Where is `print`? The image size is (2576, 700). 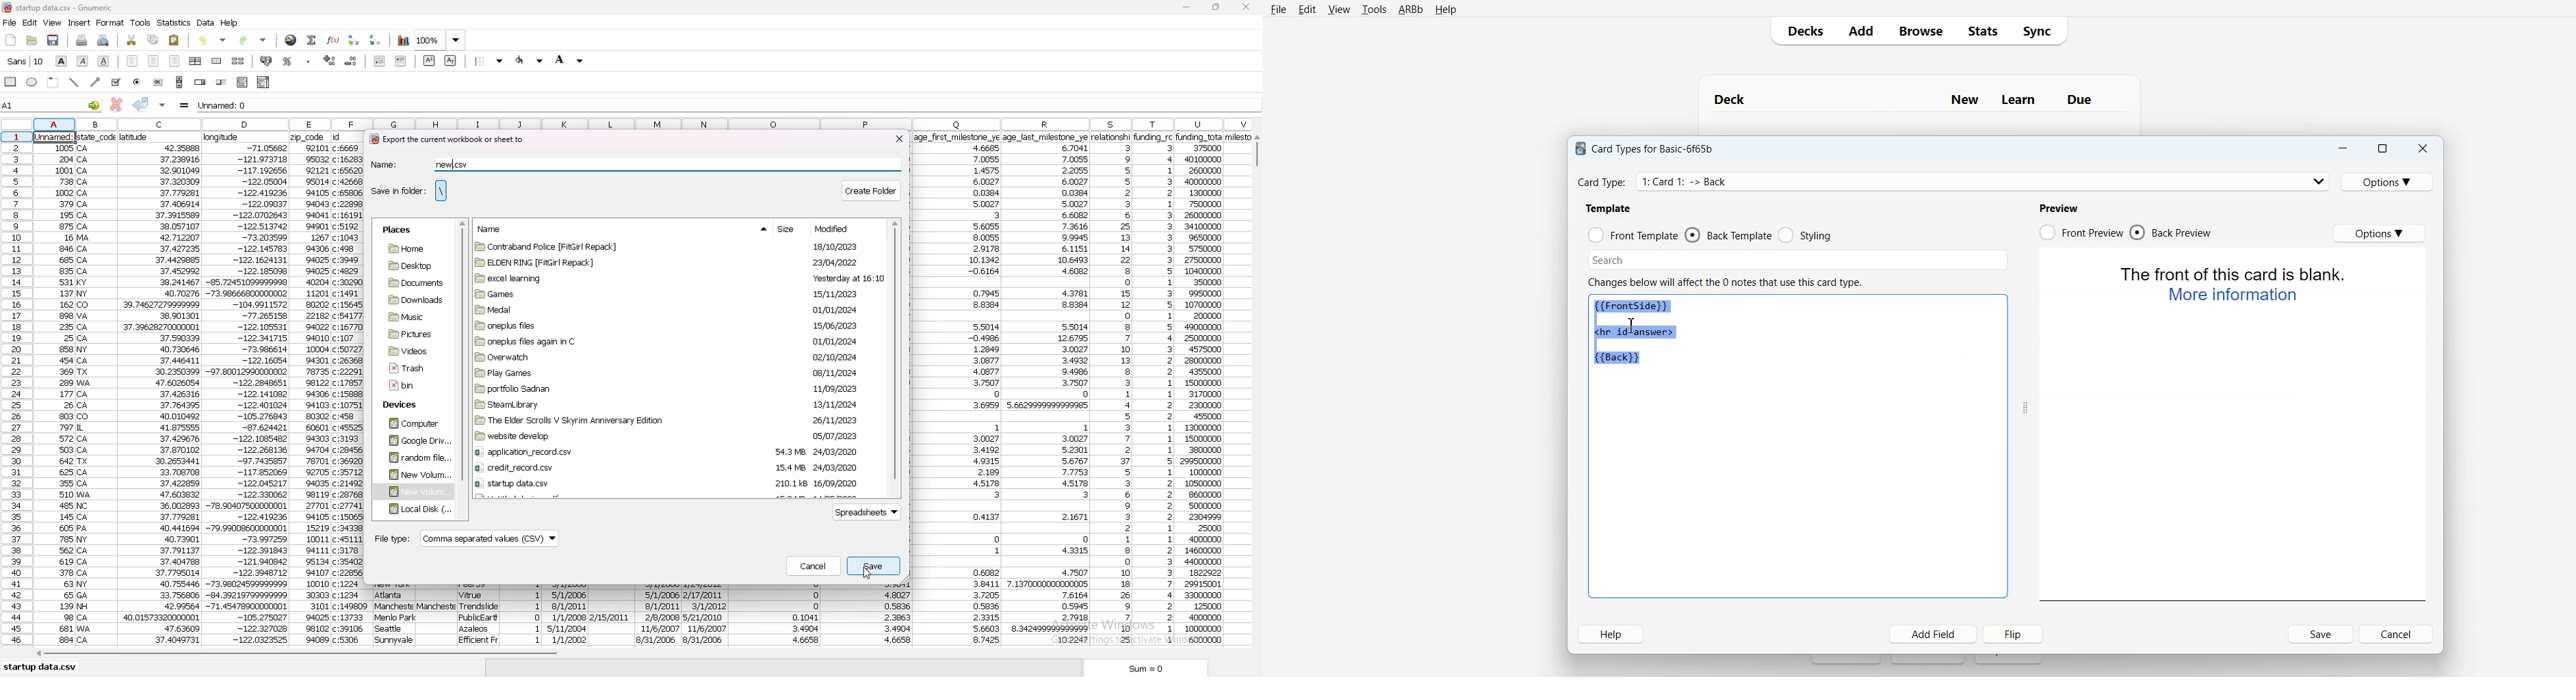 print is located at coordinates (81, 41).